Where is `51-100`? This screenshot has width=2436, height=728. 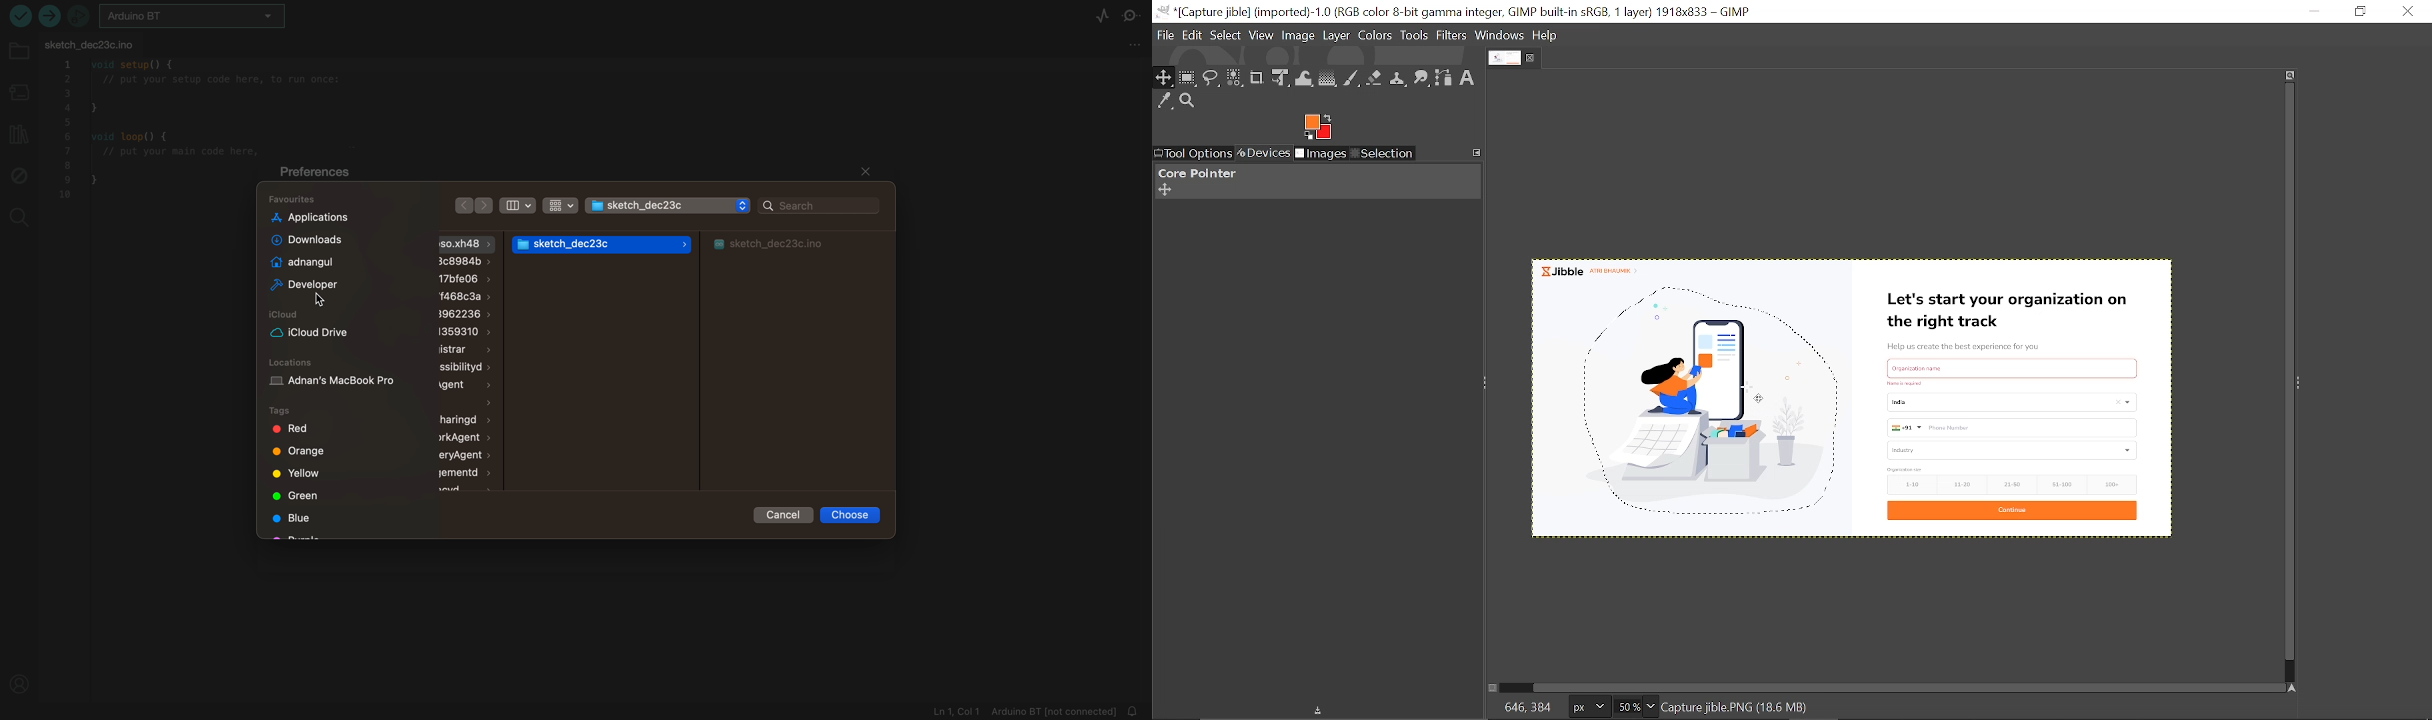 51-100 is located at coordinates (2061, 485).